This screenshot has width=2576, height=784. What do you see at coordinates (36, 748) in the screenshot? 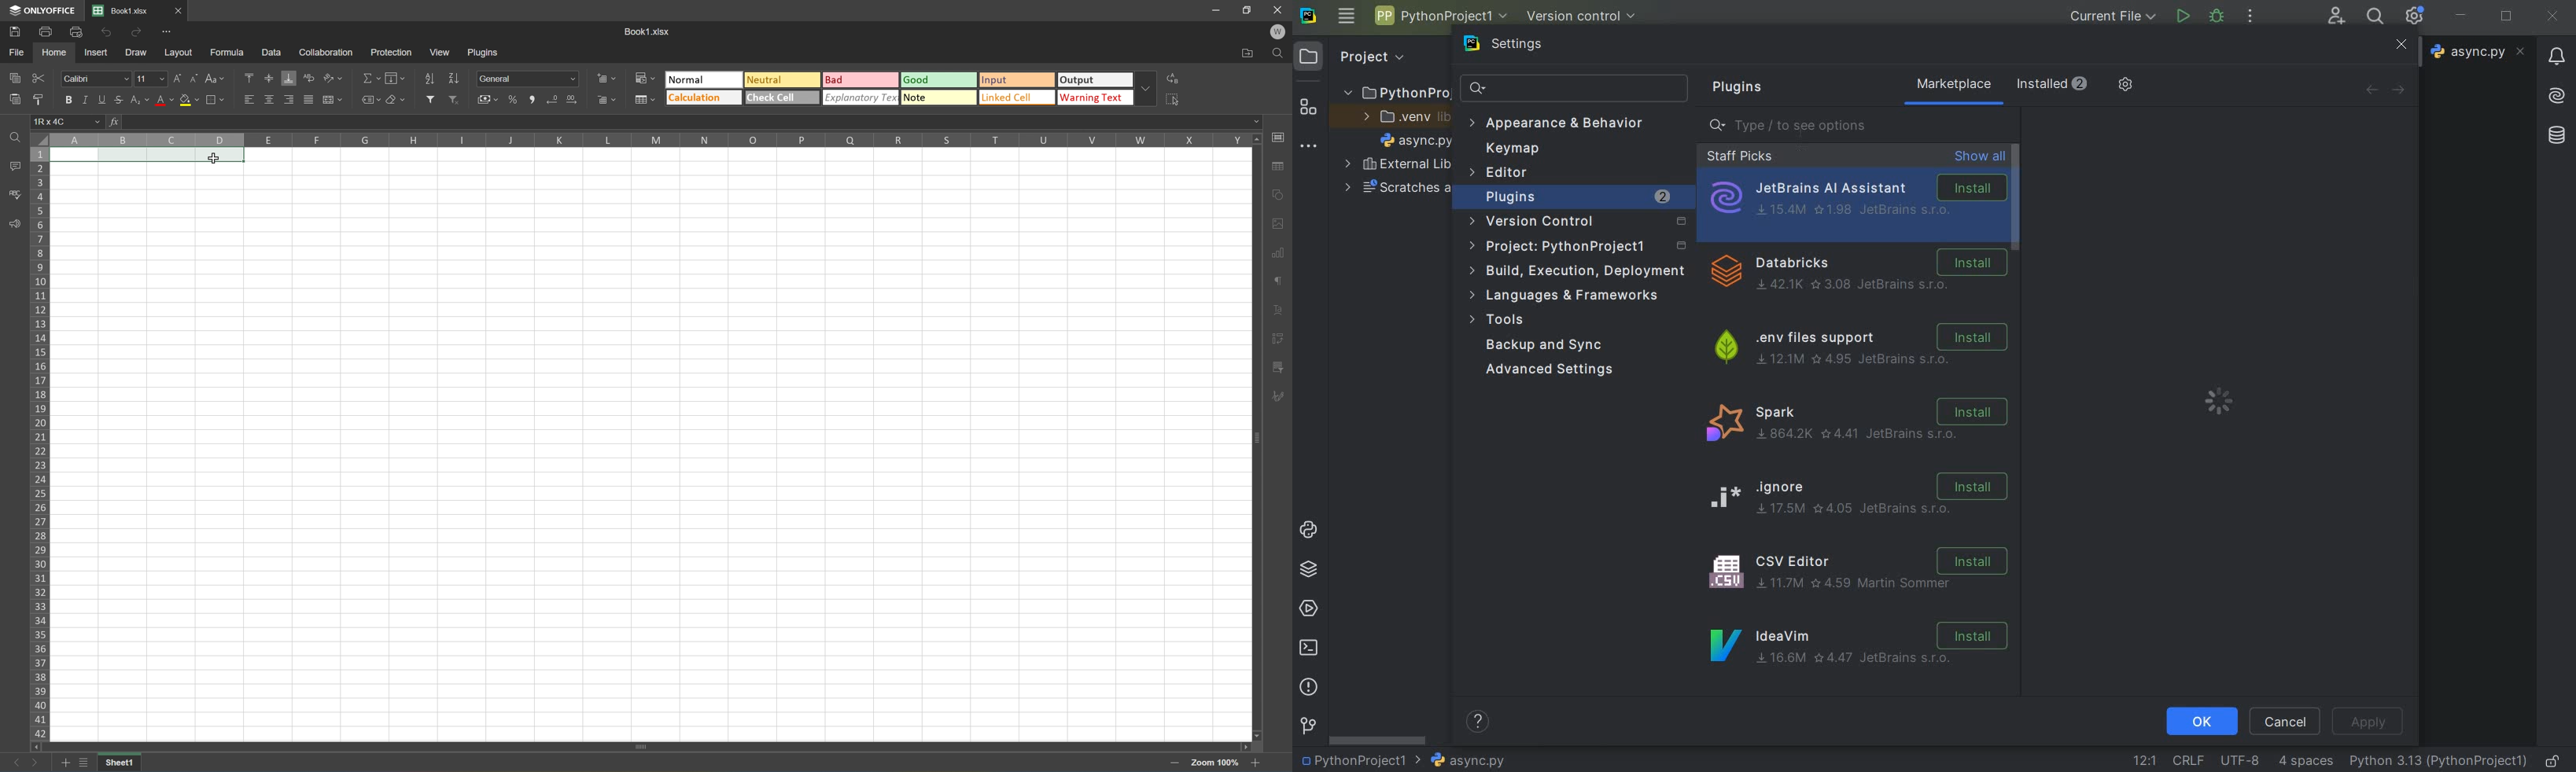
I see `Scroll left` at bounding box center [36, 748].